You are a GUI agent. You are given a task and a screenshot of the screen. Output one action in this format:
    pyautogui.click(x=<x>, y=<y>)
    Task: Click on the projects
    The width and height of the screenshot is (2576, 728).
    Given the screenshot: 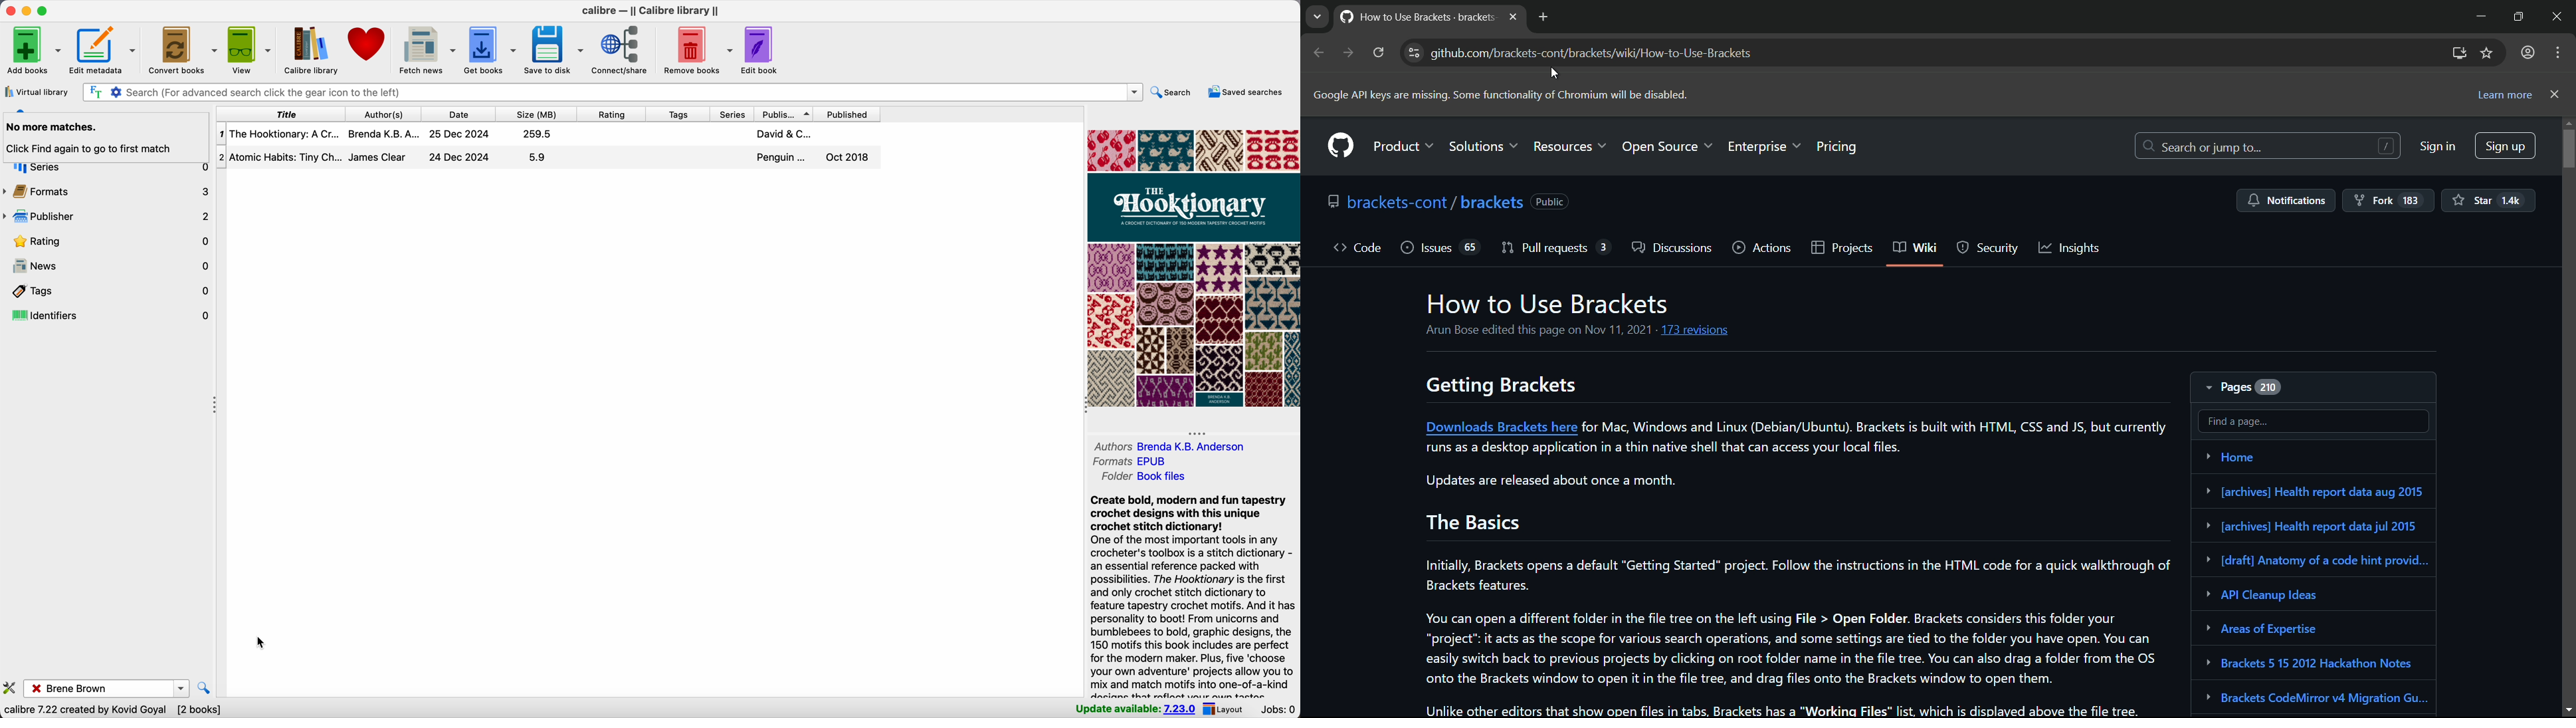 What is the action you would take?
    pyautogui.click(x=1841, y=248)
    